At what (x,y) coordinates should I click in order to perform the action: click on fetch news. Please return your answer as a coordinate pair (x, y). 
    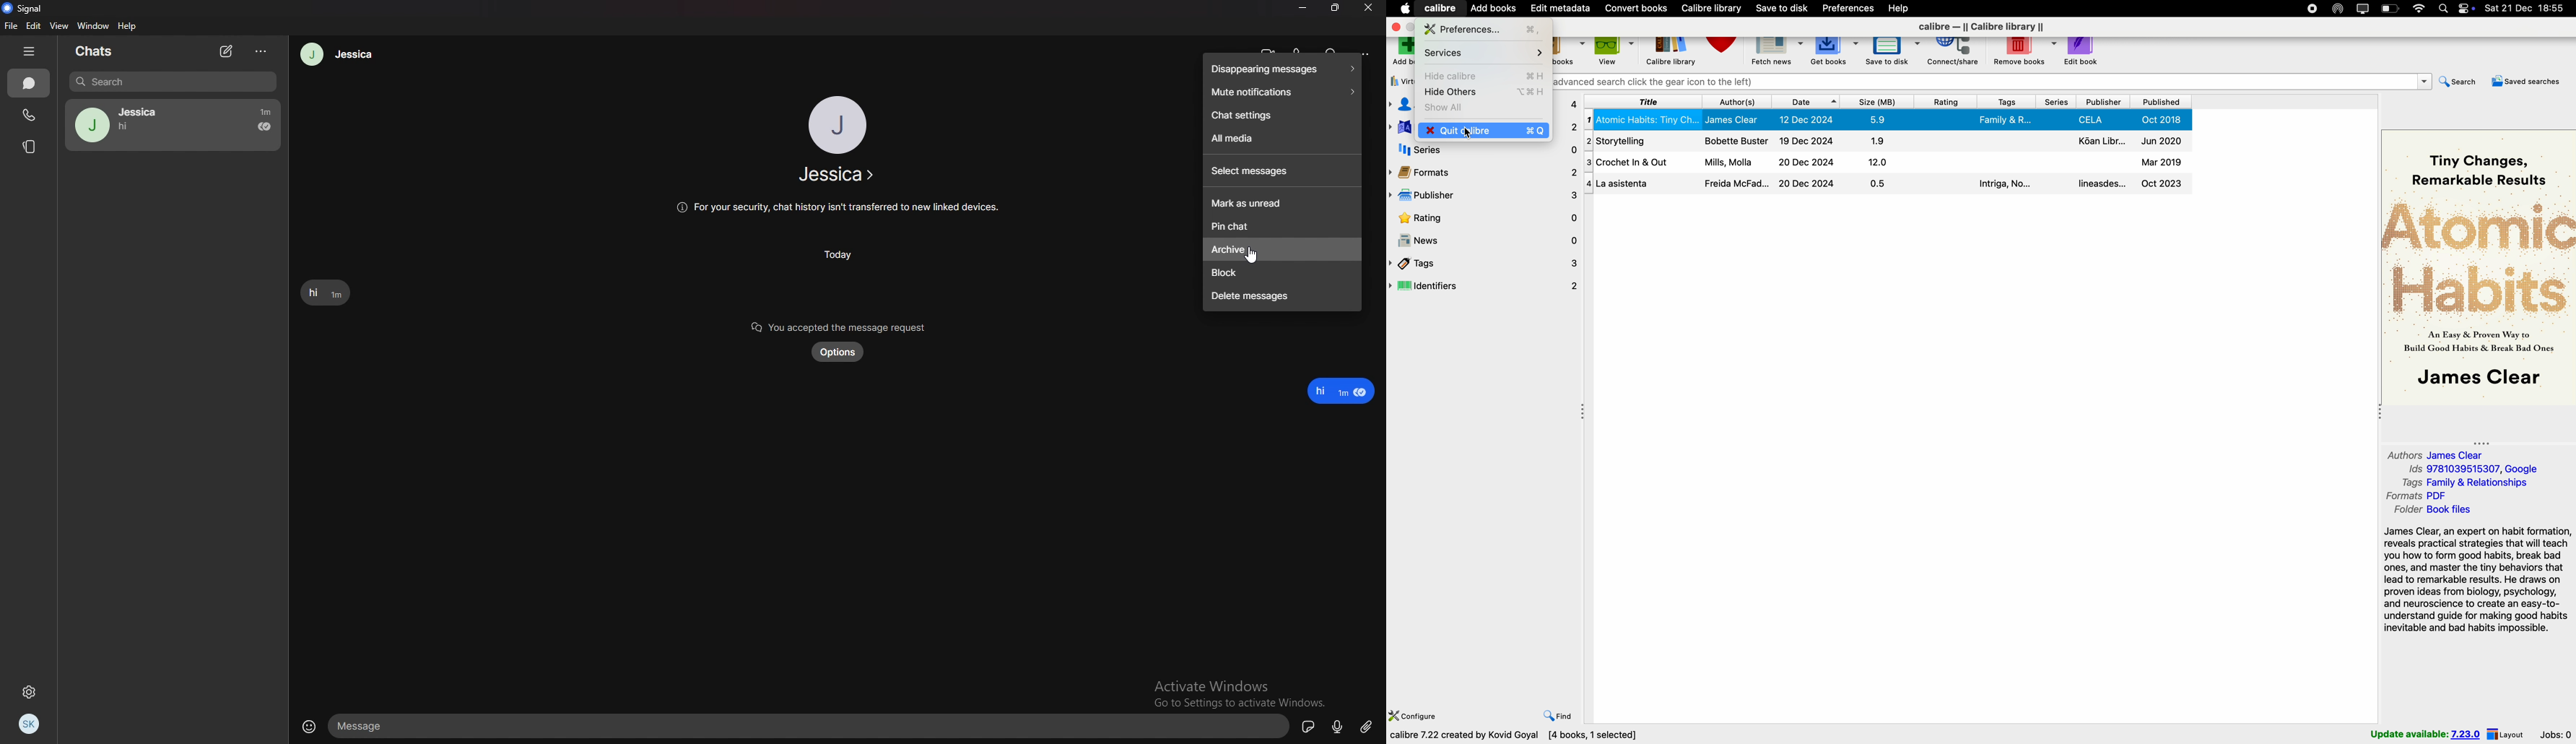
    Looking at the image, I should click on (1778, 52).